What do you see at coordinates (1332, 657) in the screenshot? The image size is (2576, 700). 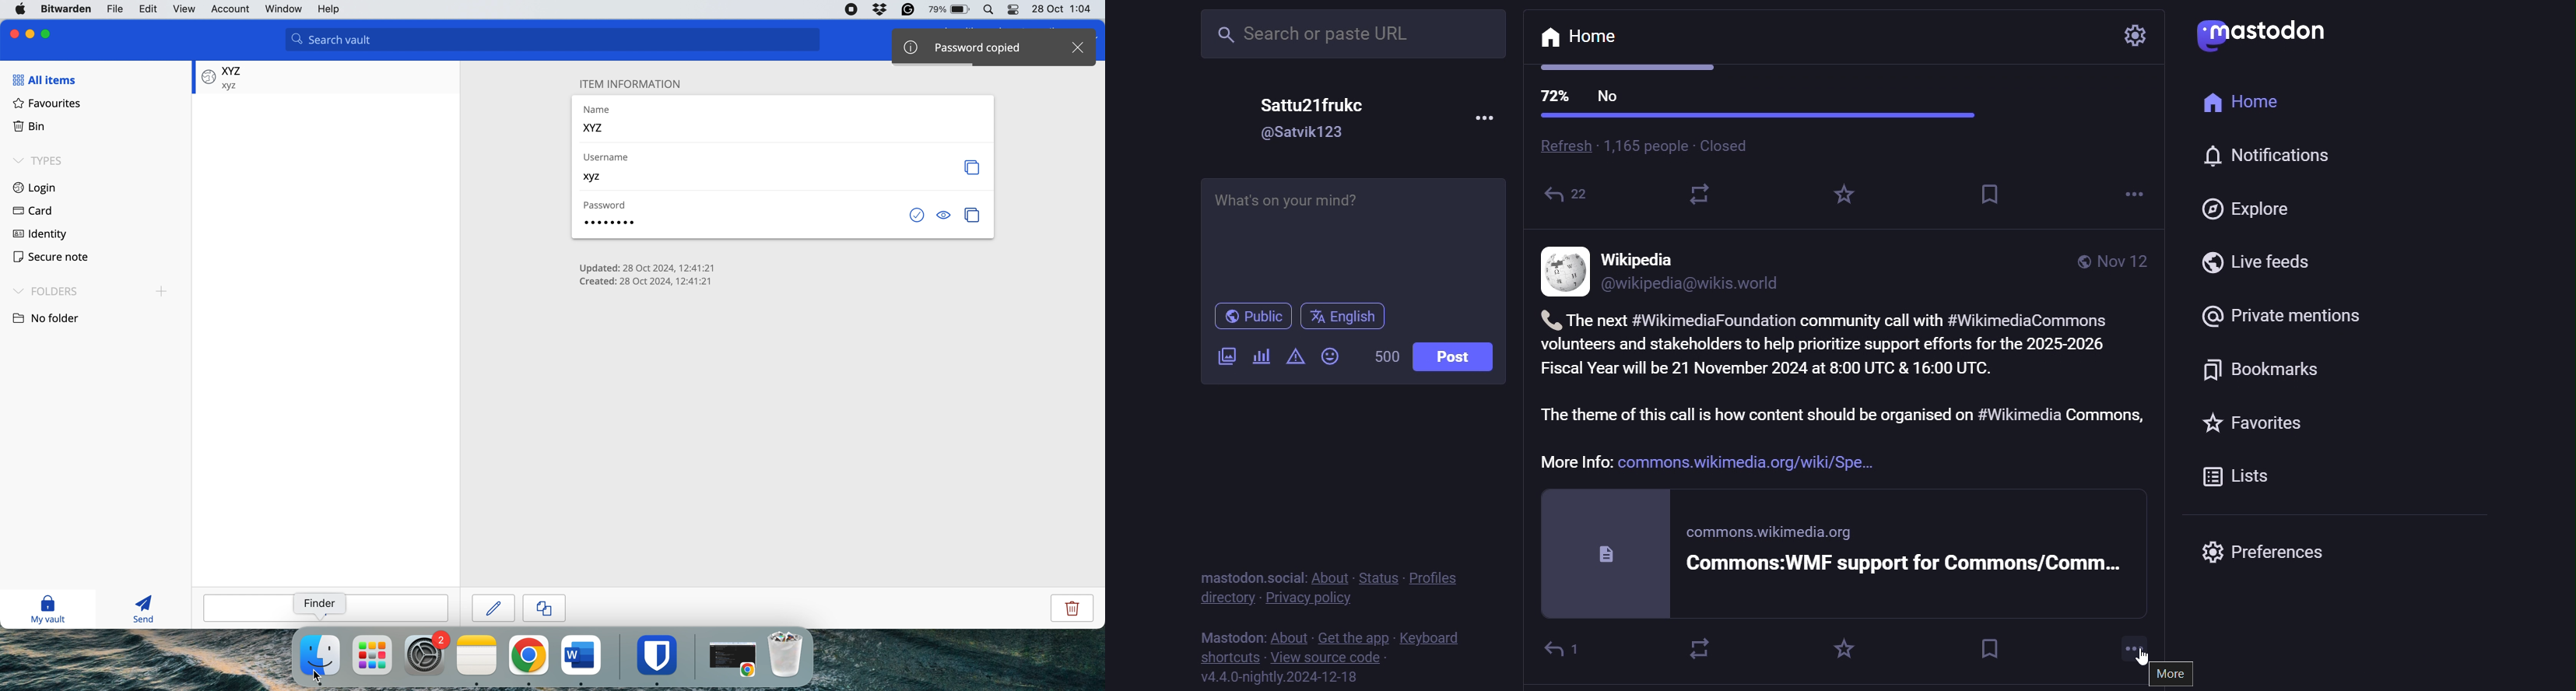 I see `source code` at bounding box center [1332, 657].